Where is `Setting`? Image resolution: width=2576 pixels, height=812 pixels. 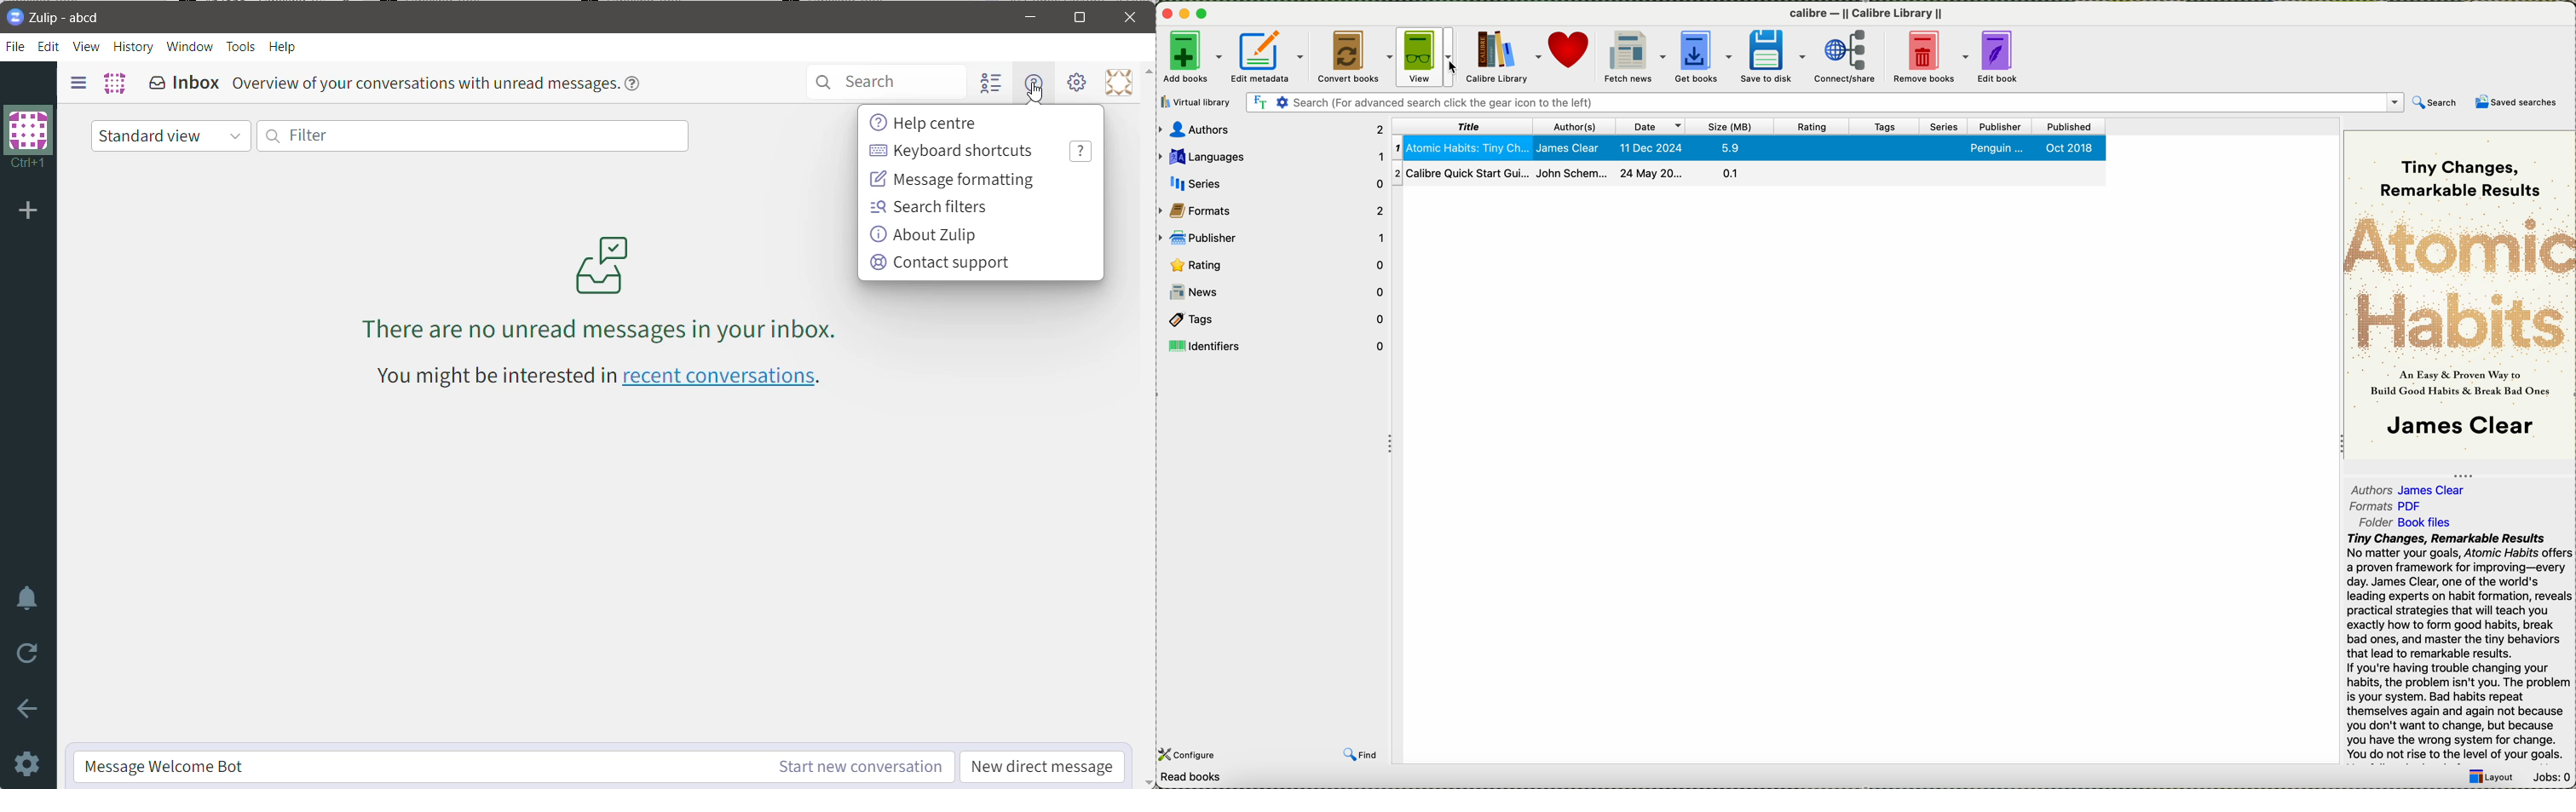 Setting is located at coordinates (1076, 82).